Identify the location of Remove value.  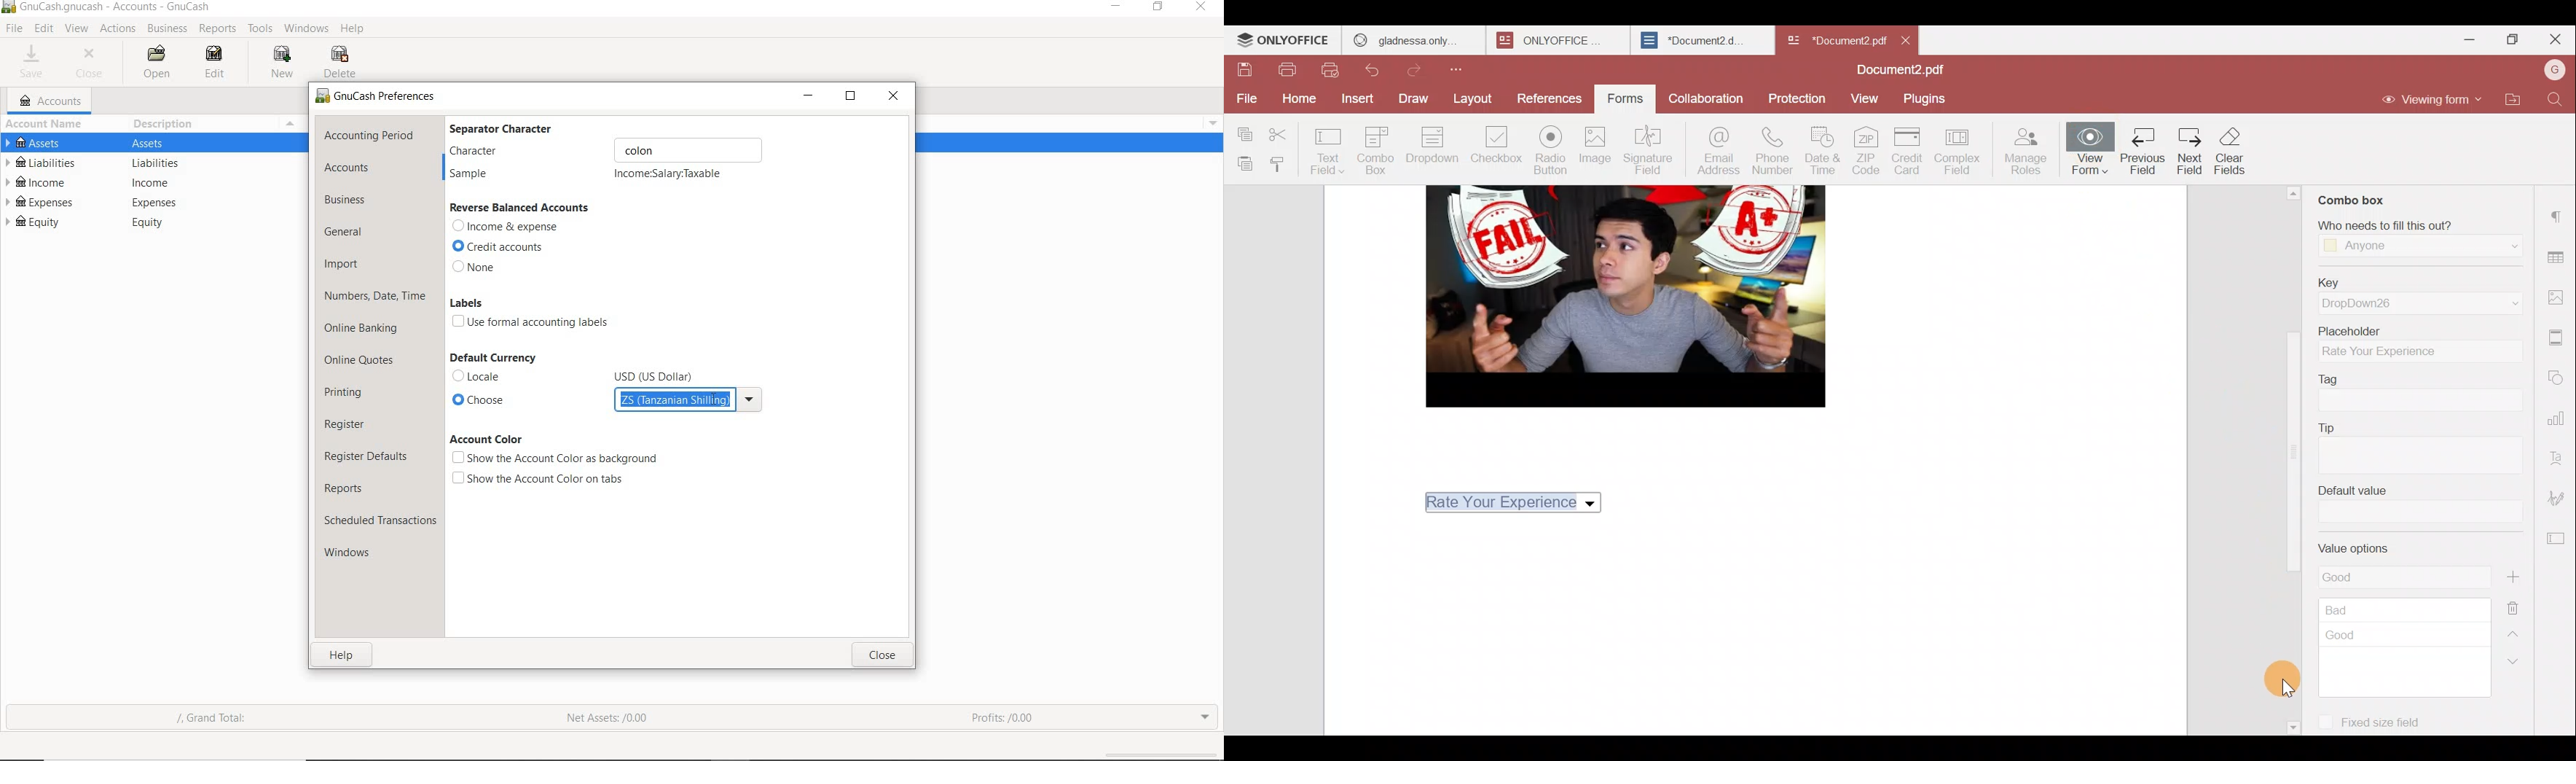
(2515, 609).